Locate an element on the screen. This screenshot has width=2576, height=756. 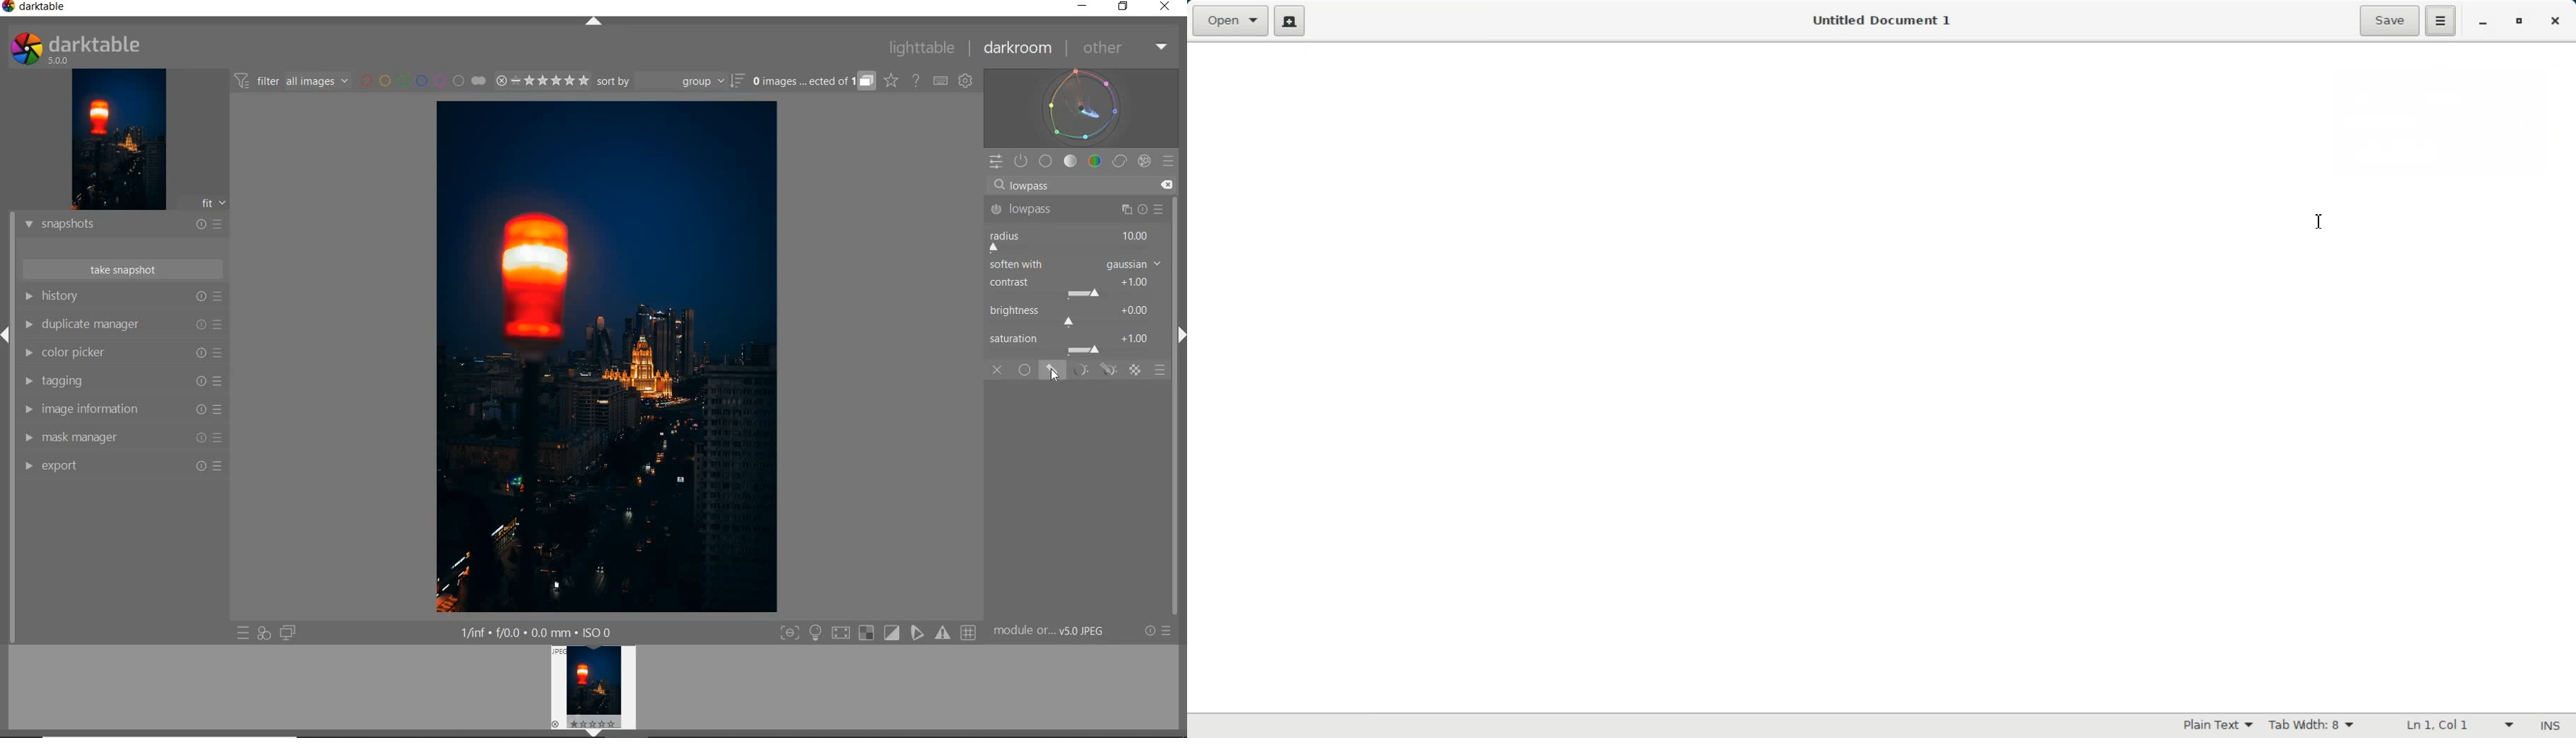
QUICK ACCESS TO PRESET is located at coordinates (243, 635).